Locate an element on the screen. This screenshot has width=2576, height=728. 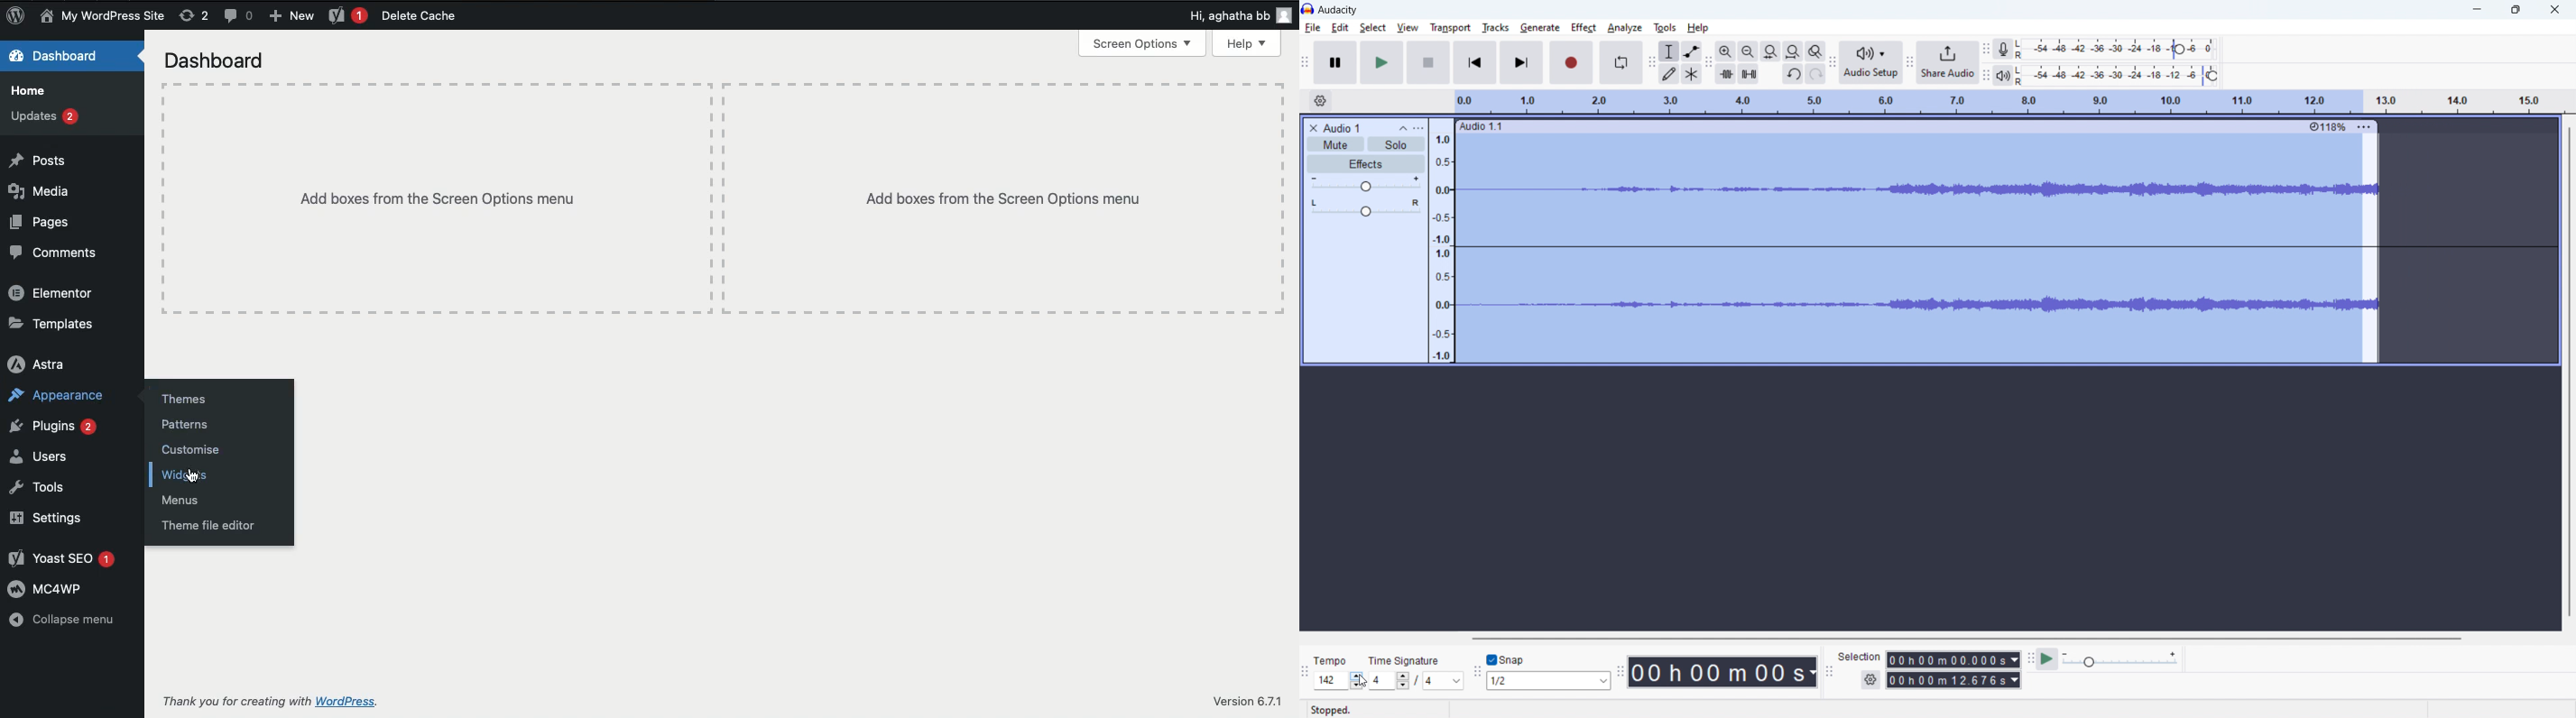
Patterns is located at coordinates (192, 425).